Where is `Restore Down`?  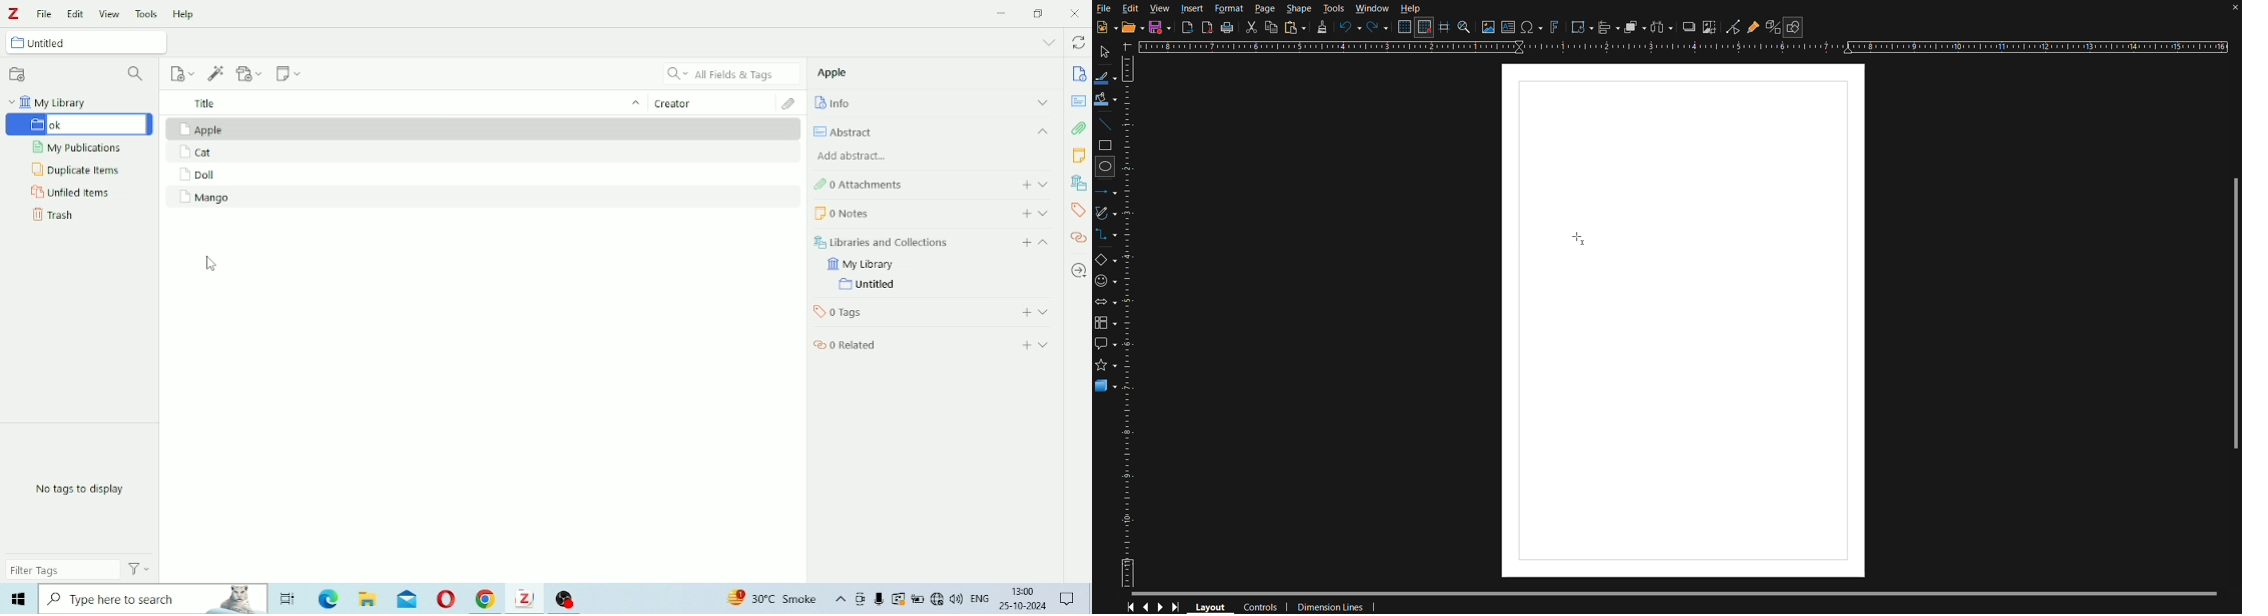
Restore Down is located at coordinates (1038, 13).